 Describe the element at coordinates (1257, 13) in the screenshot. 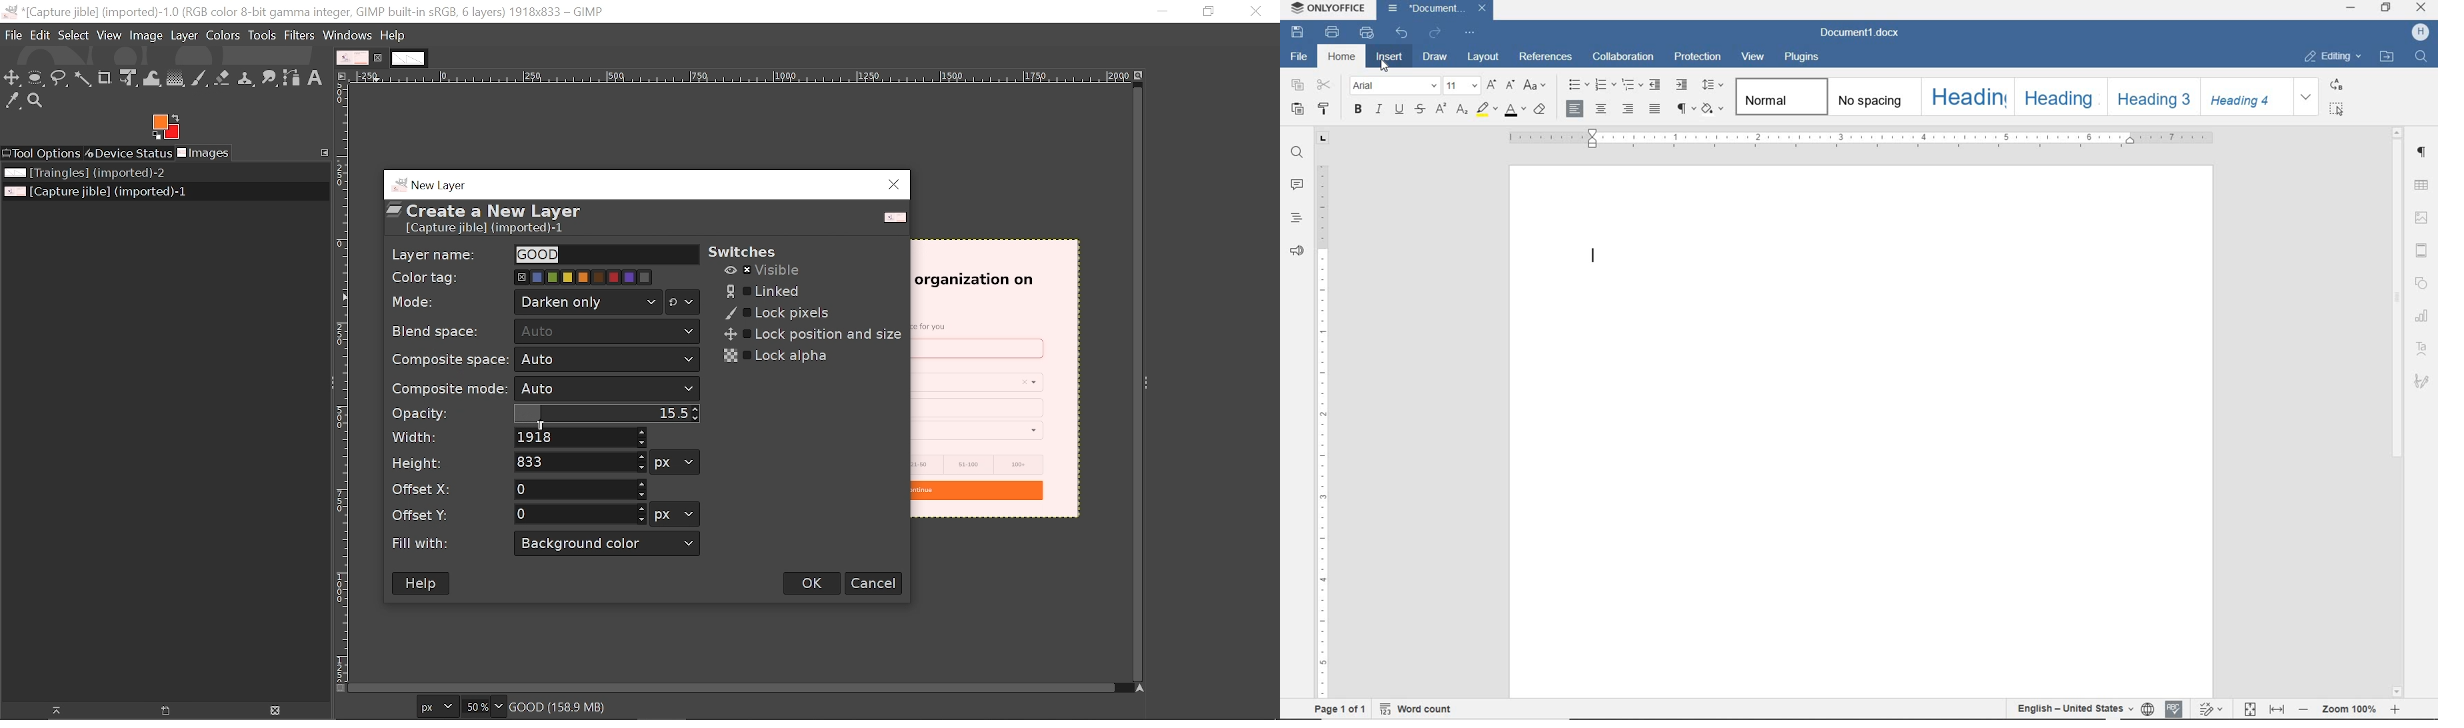

I see `Close` at that location.